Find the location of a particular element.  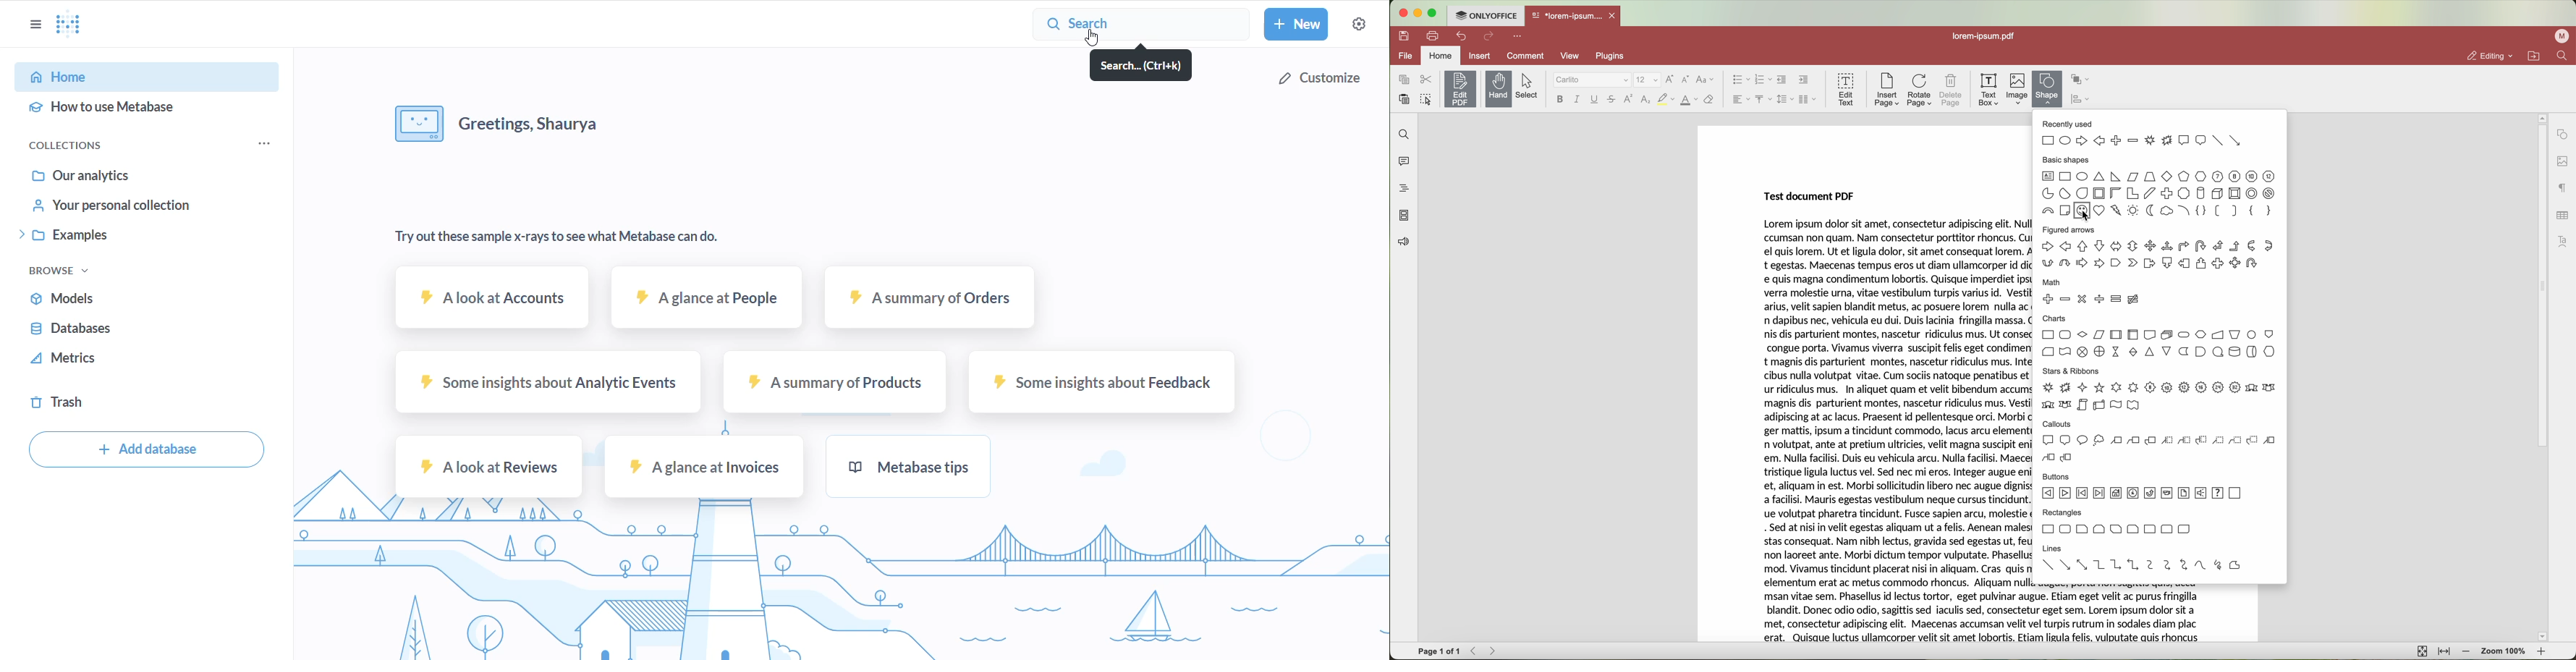

headings is located at coordinates (1403, 189).